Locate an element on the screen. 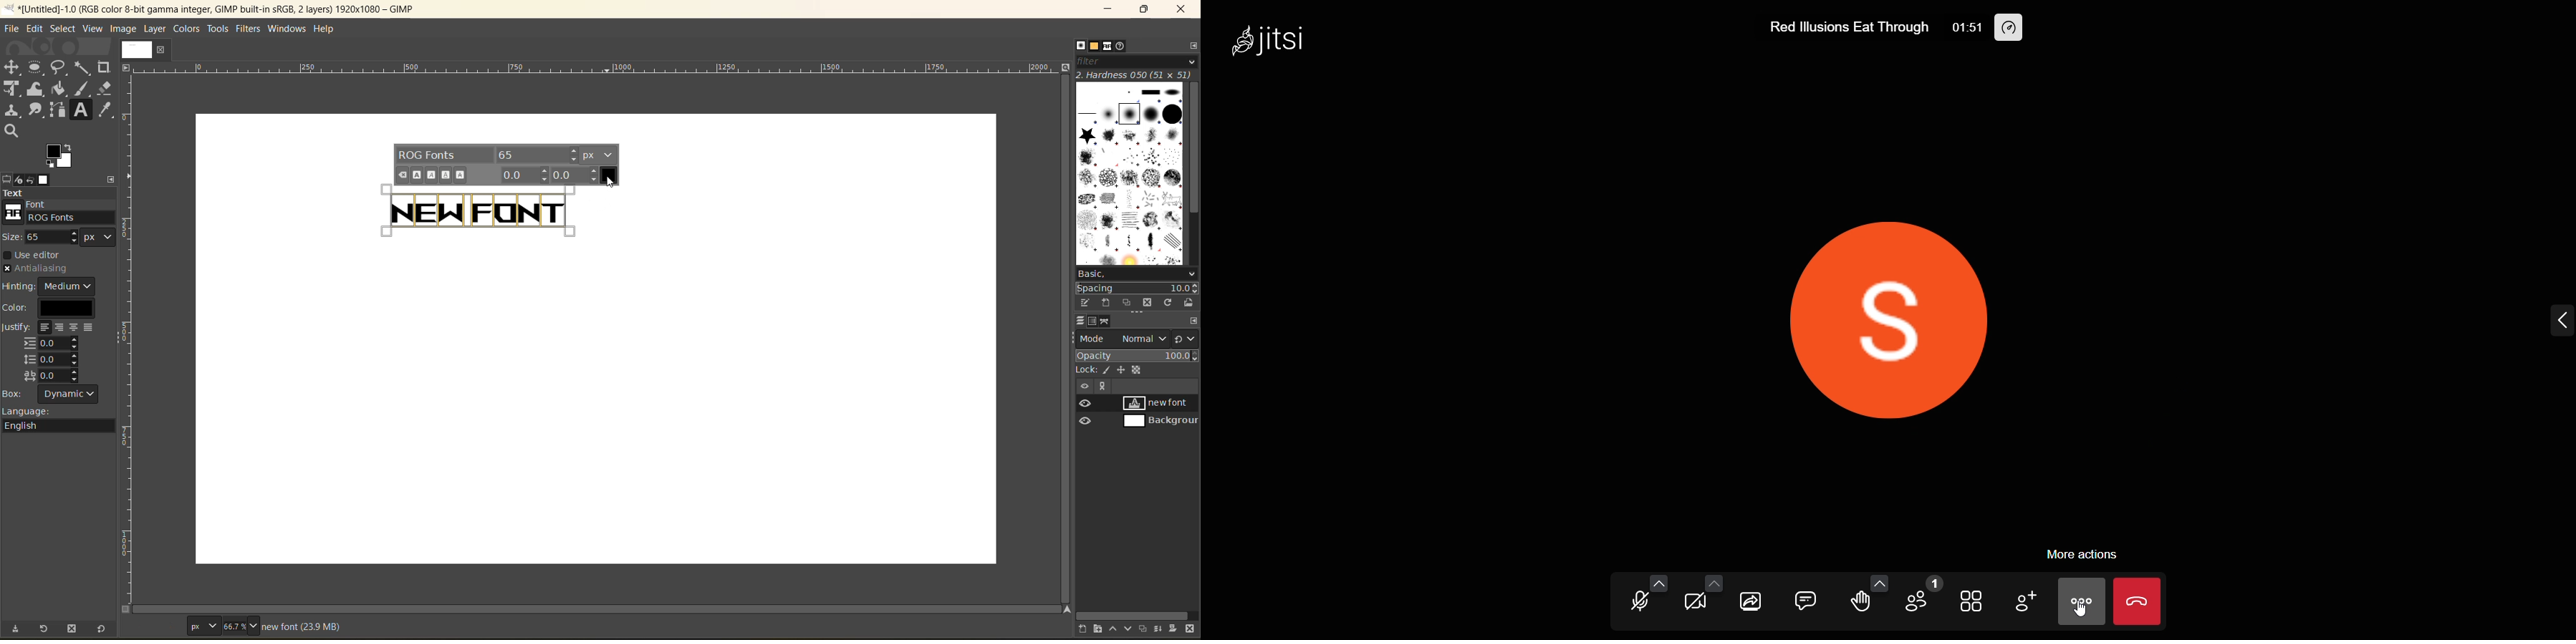 This screenshot has width=2576, height=644. cursor is located at coordinates (564, 206).